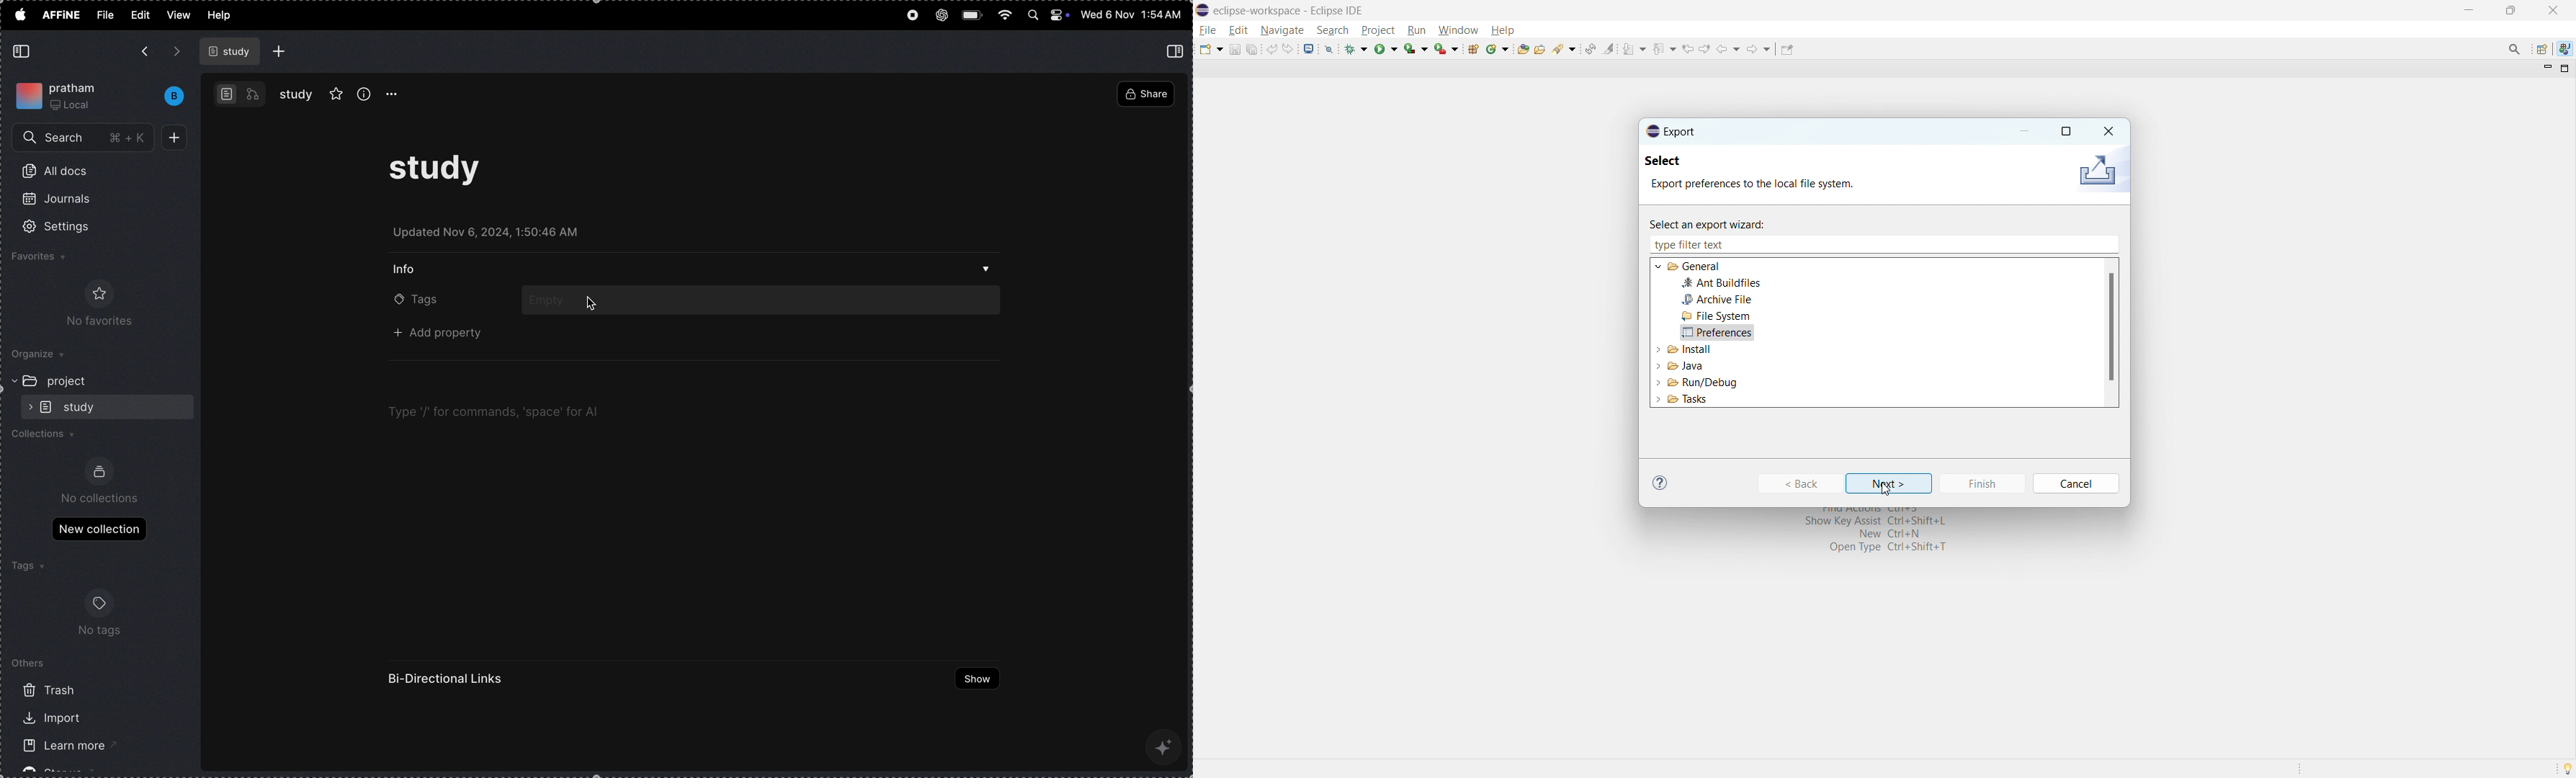 Image resolution: width=2576 pixels, height=784 pixels. What do you see at coordinates (1288, 49) in the screenshot?
I see `redo` at bounding box center [1288, 49].